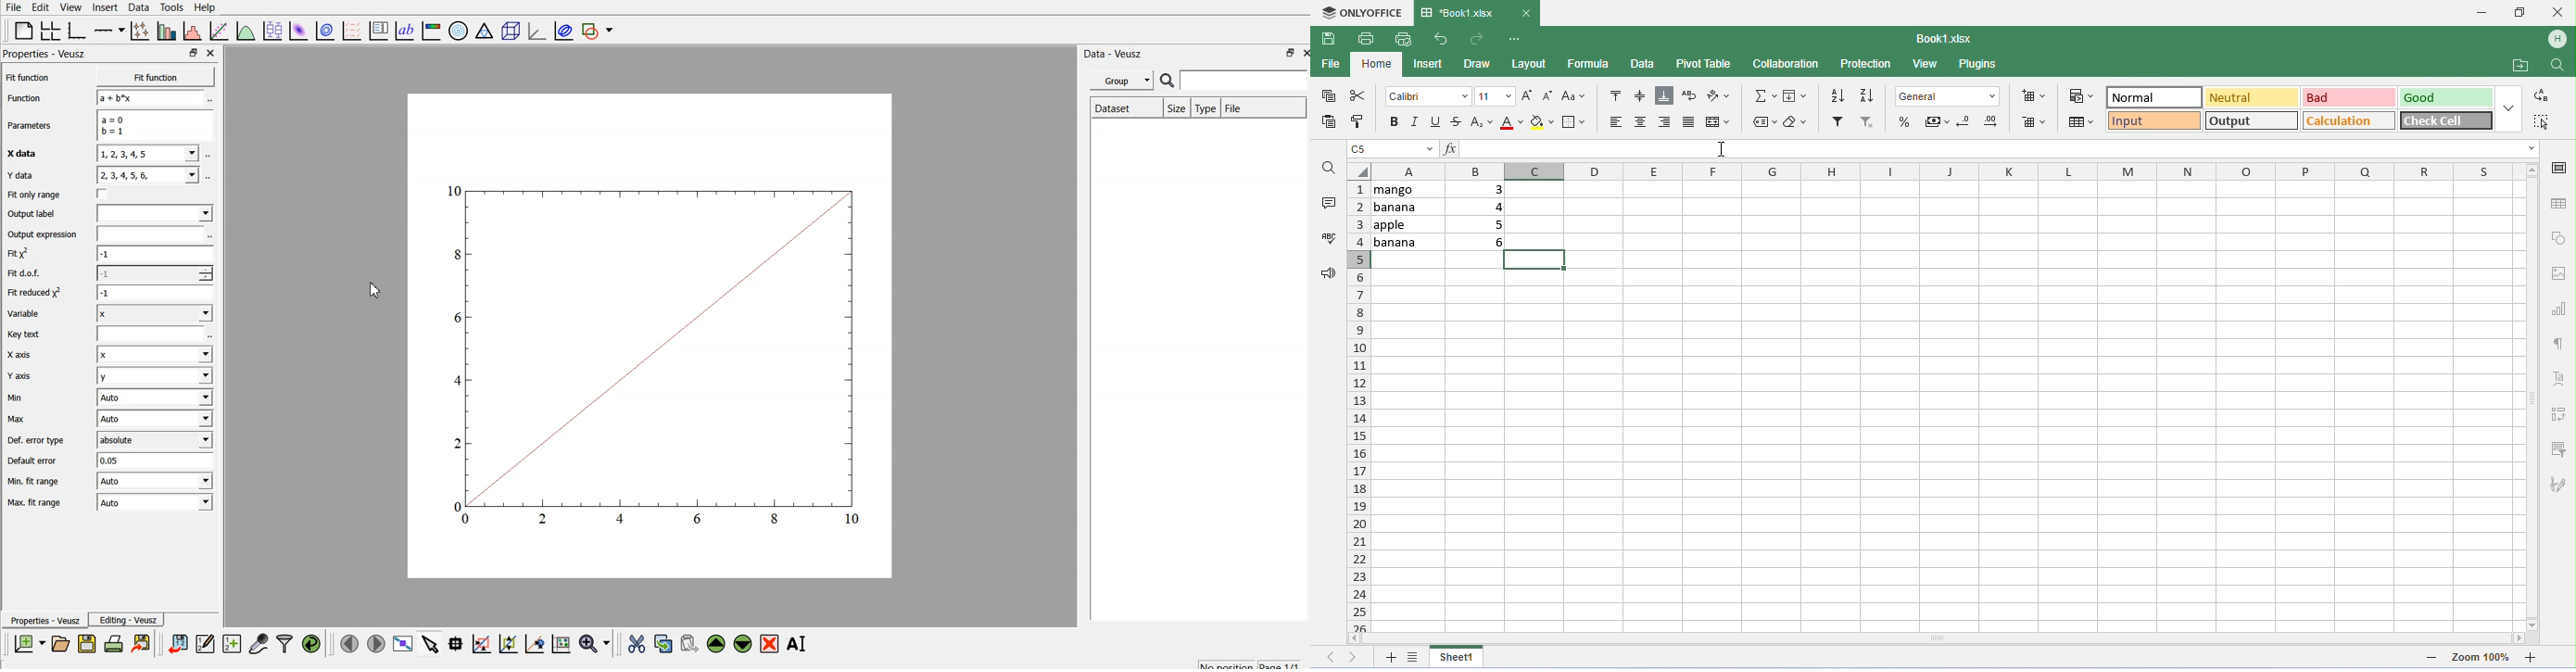 This screenshot has width=2576, height=672. What do you see at coordinates (109, 31) in the screenshot?
I see `add axis on the plot` at bounding box center [109, 31].